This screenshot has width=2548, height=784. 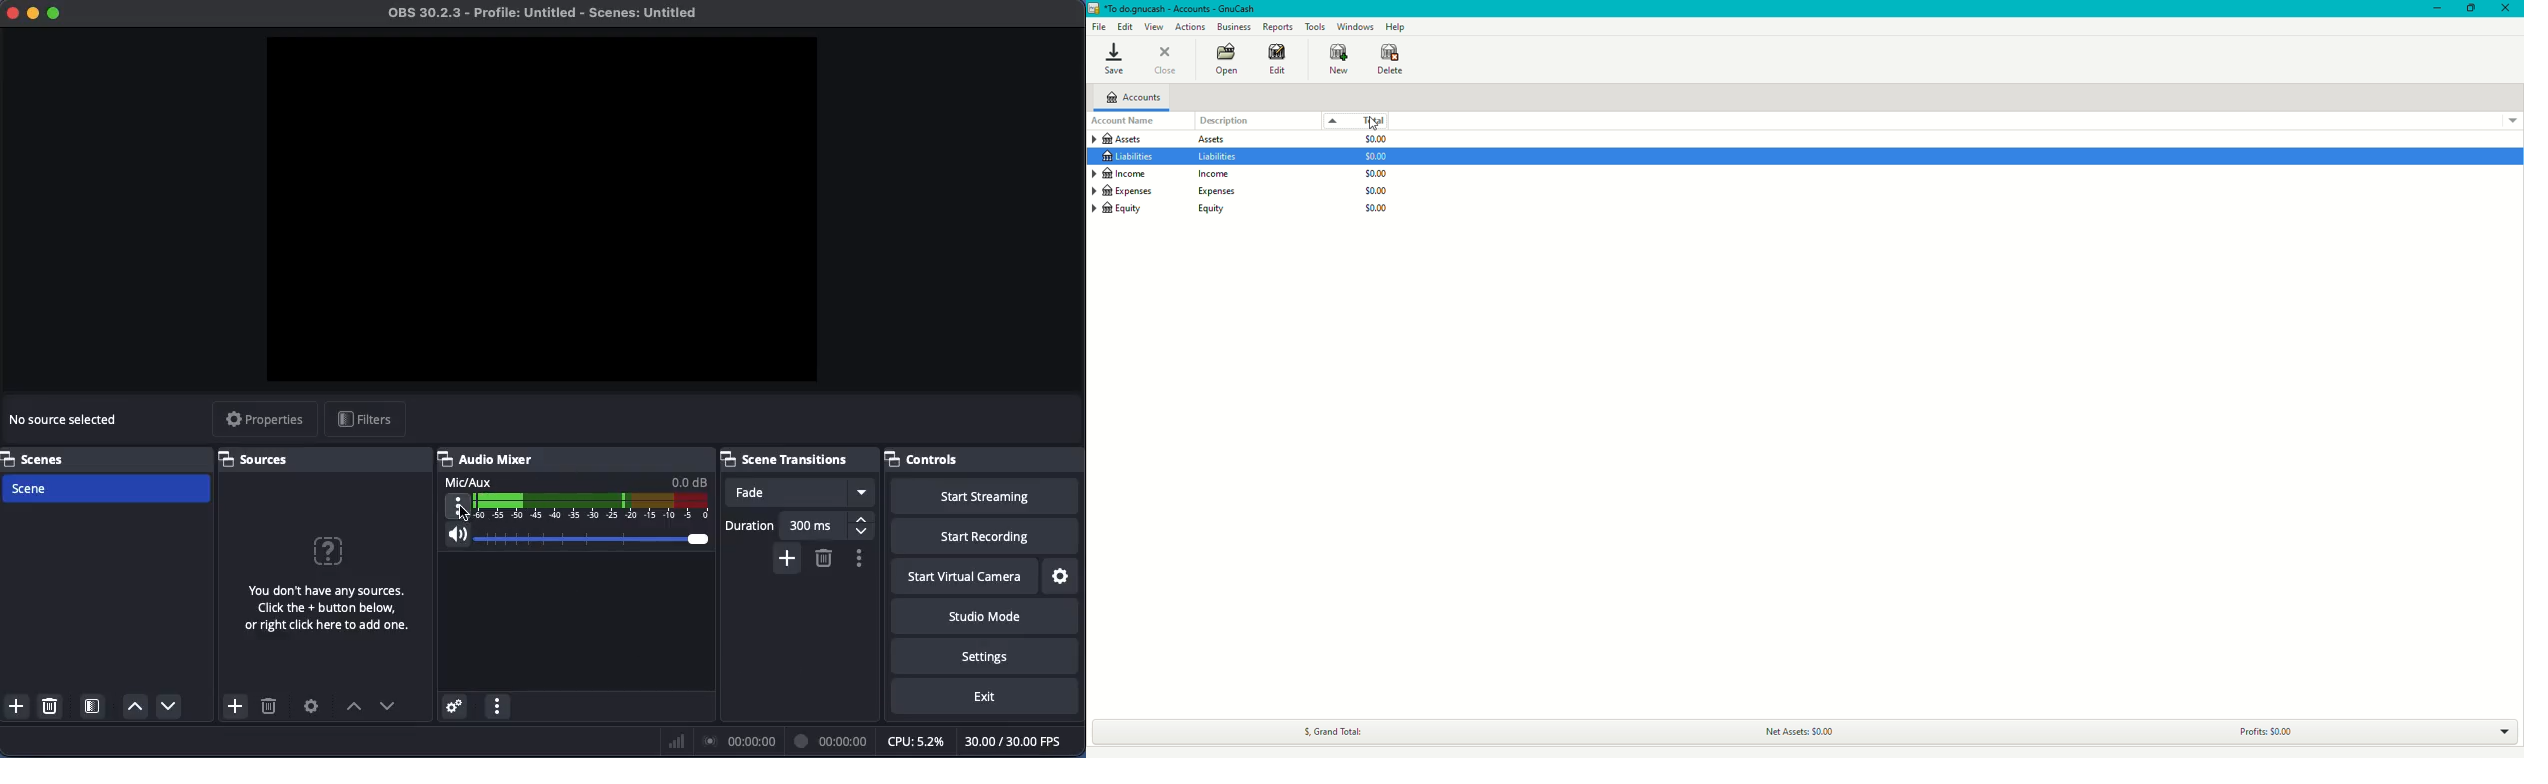 I want to click on Fade, so click(x=800, y=492).